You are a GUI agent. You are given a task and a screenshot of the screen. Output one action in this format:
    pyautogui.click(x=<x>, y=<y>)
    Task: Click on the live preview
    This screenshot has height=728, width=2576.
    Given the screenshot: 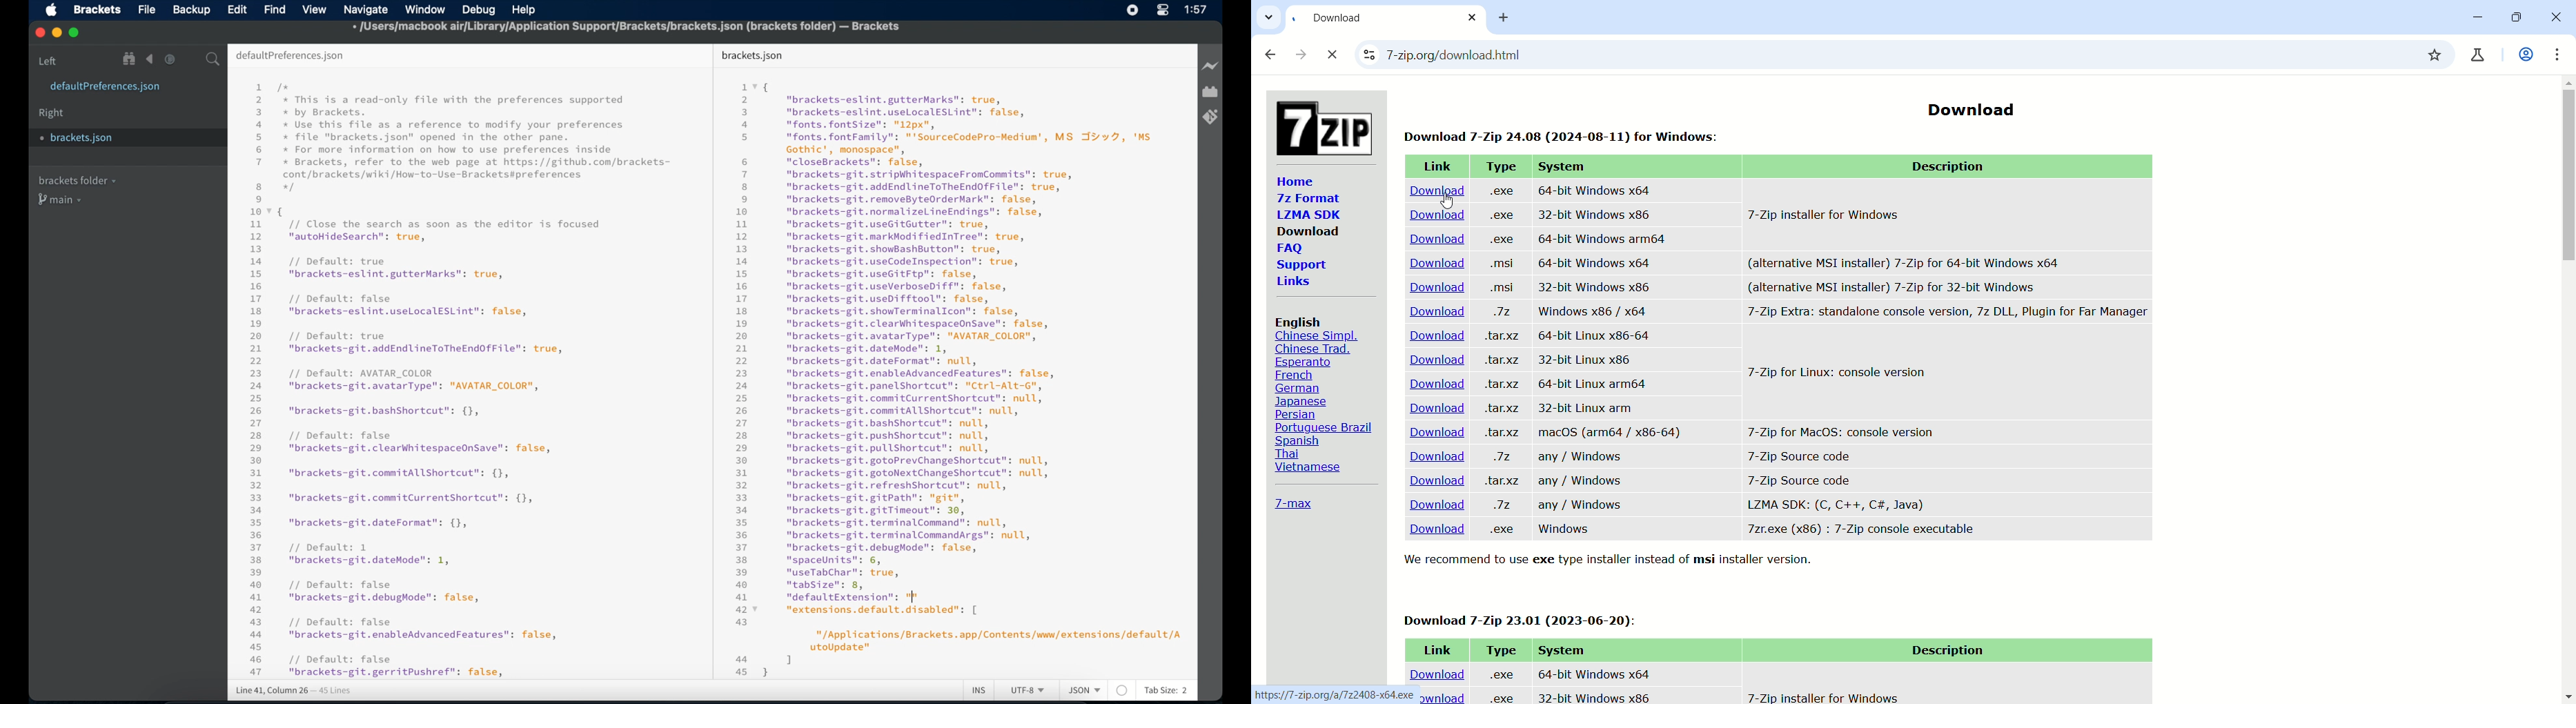 What is the action you would take?
    pyautogui.click(x=1210, y=66)
    